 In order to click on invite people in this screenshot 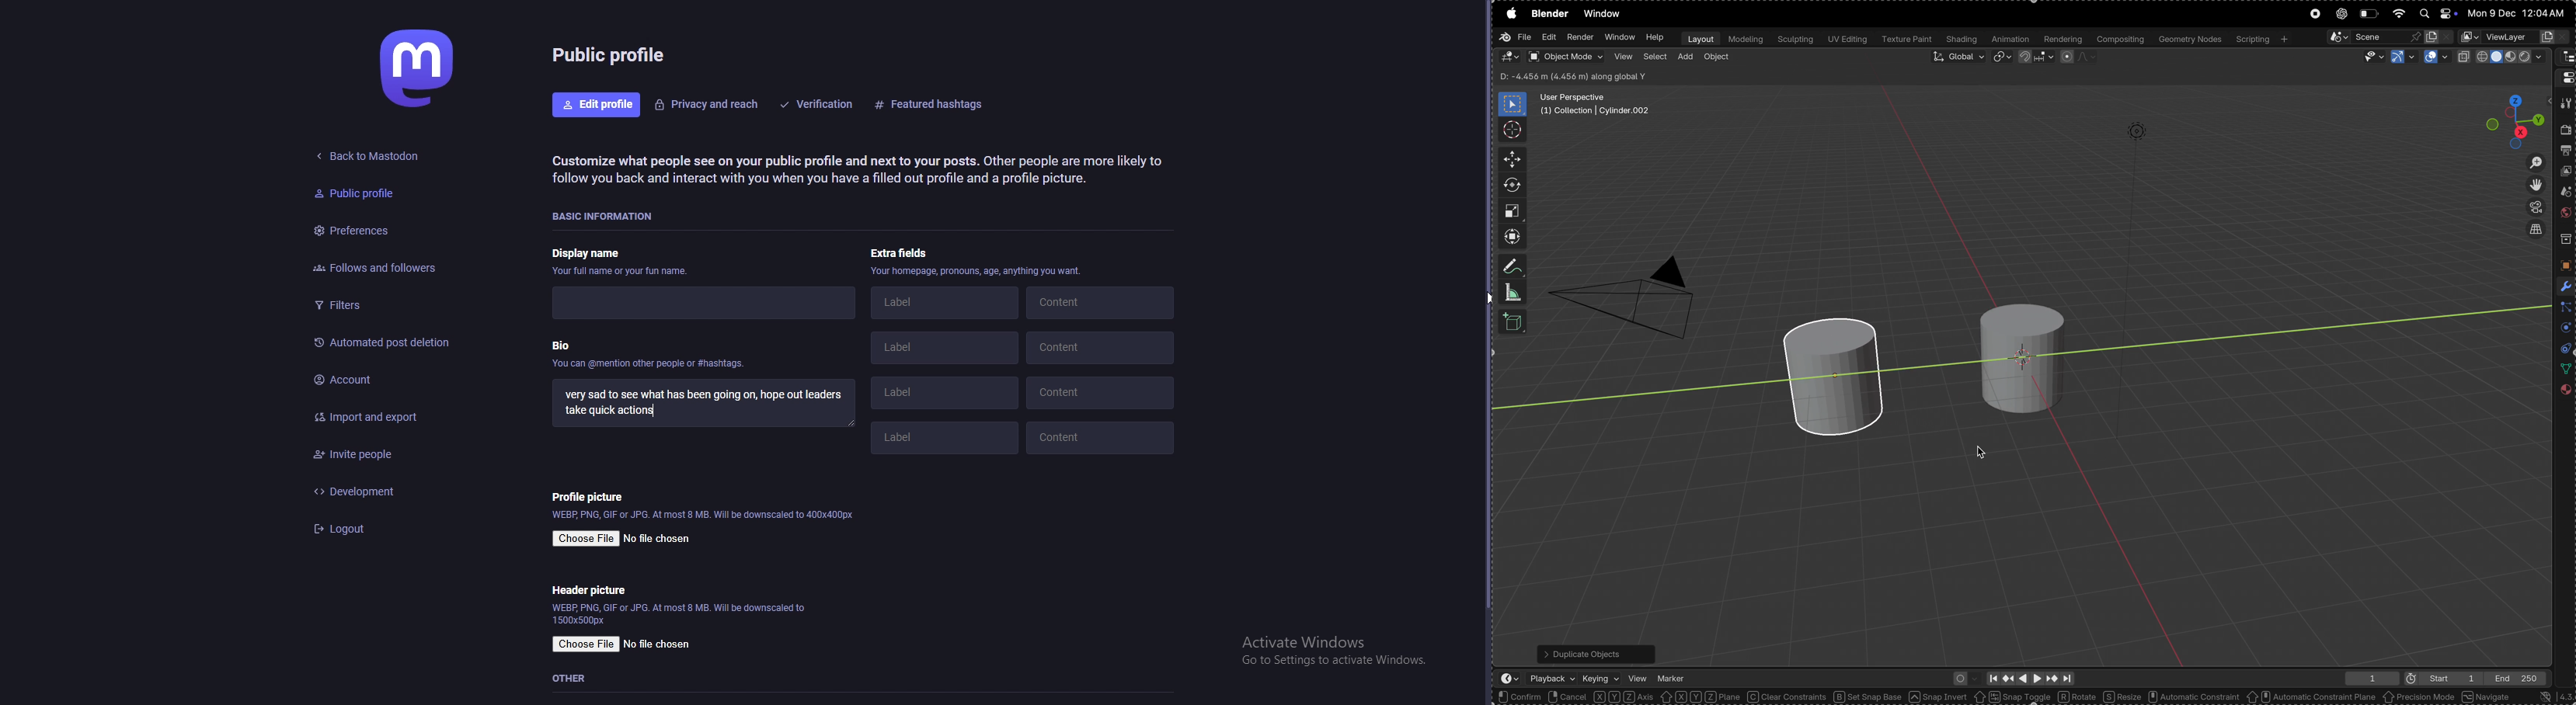, I will do `click(385, 453)`.